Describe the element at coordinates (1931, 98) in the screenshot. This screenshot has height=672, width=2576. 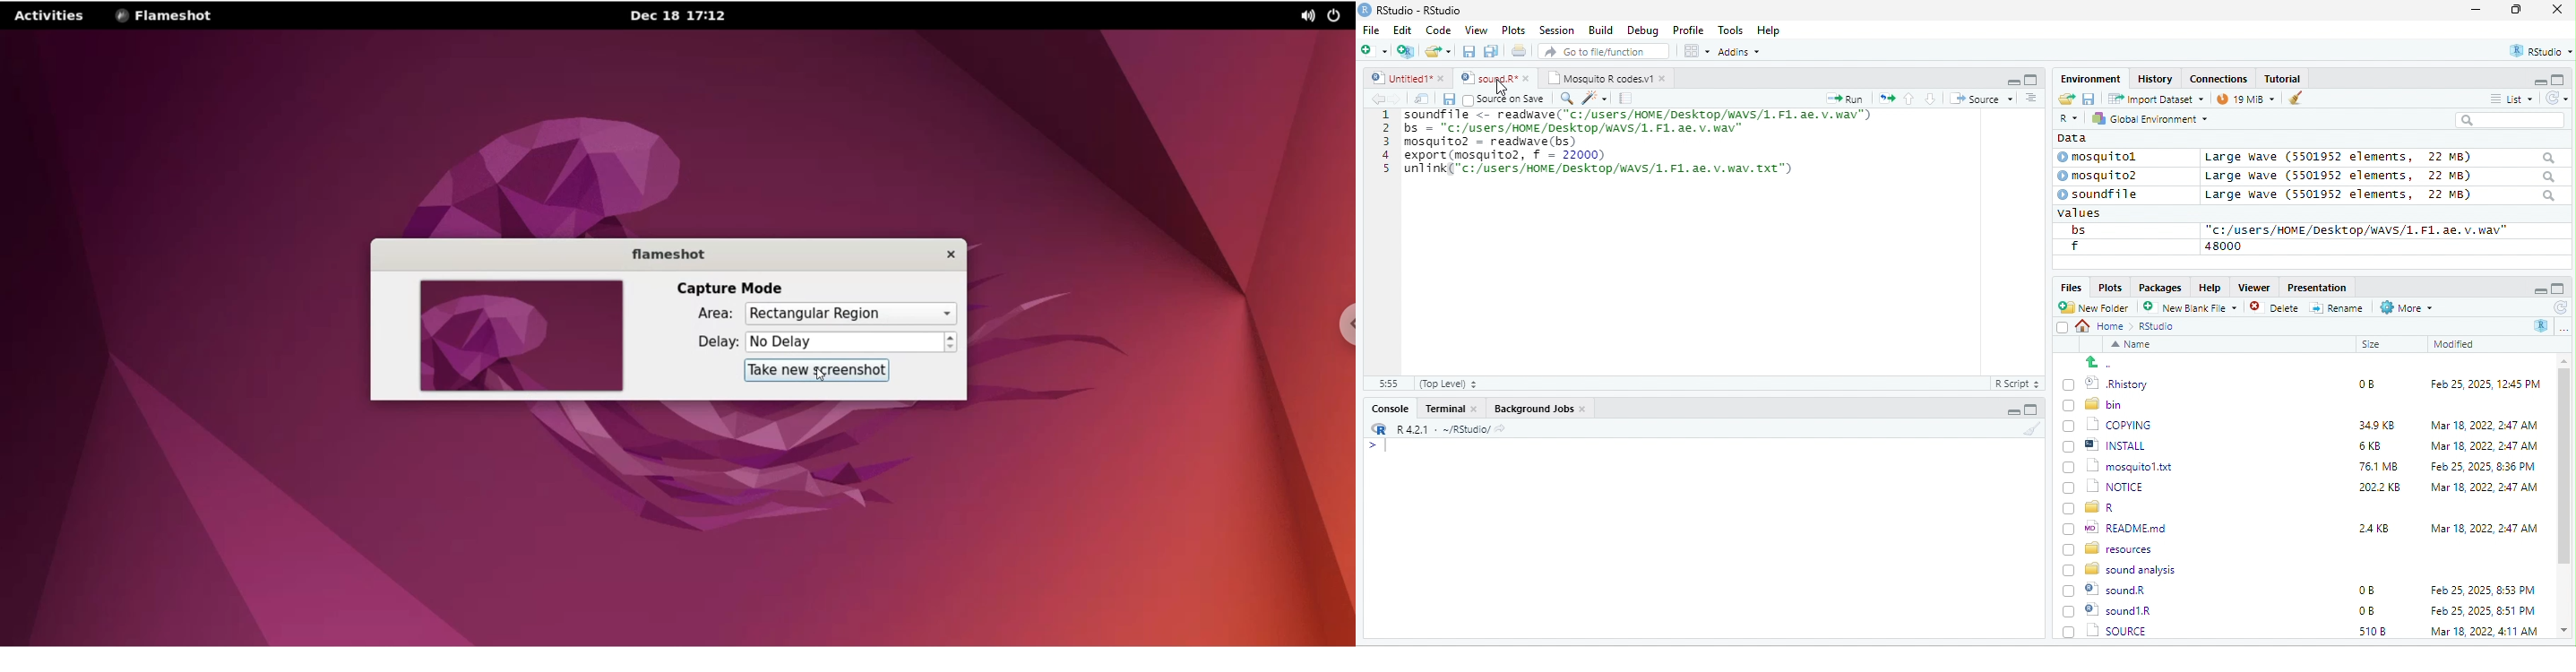
I see `down` at that location.